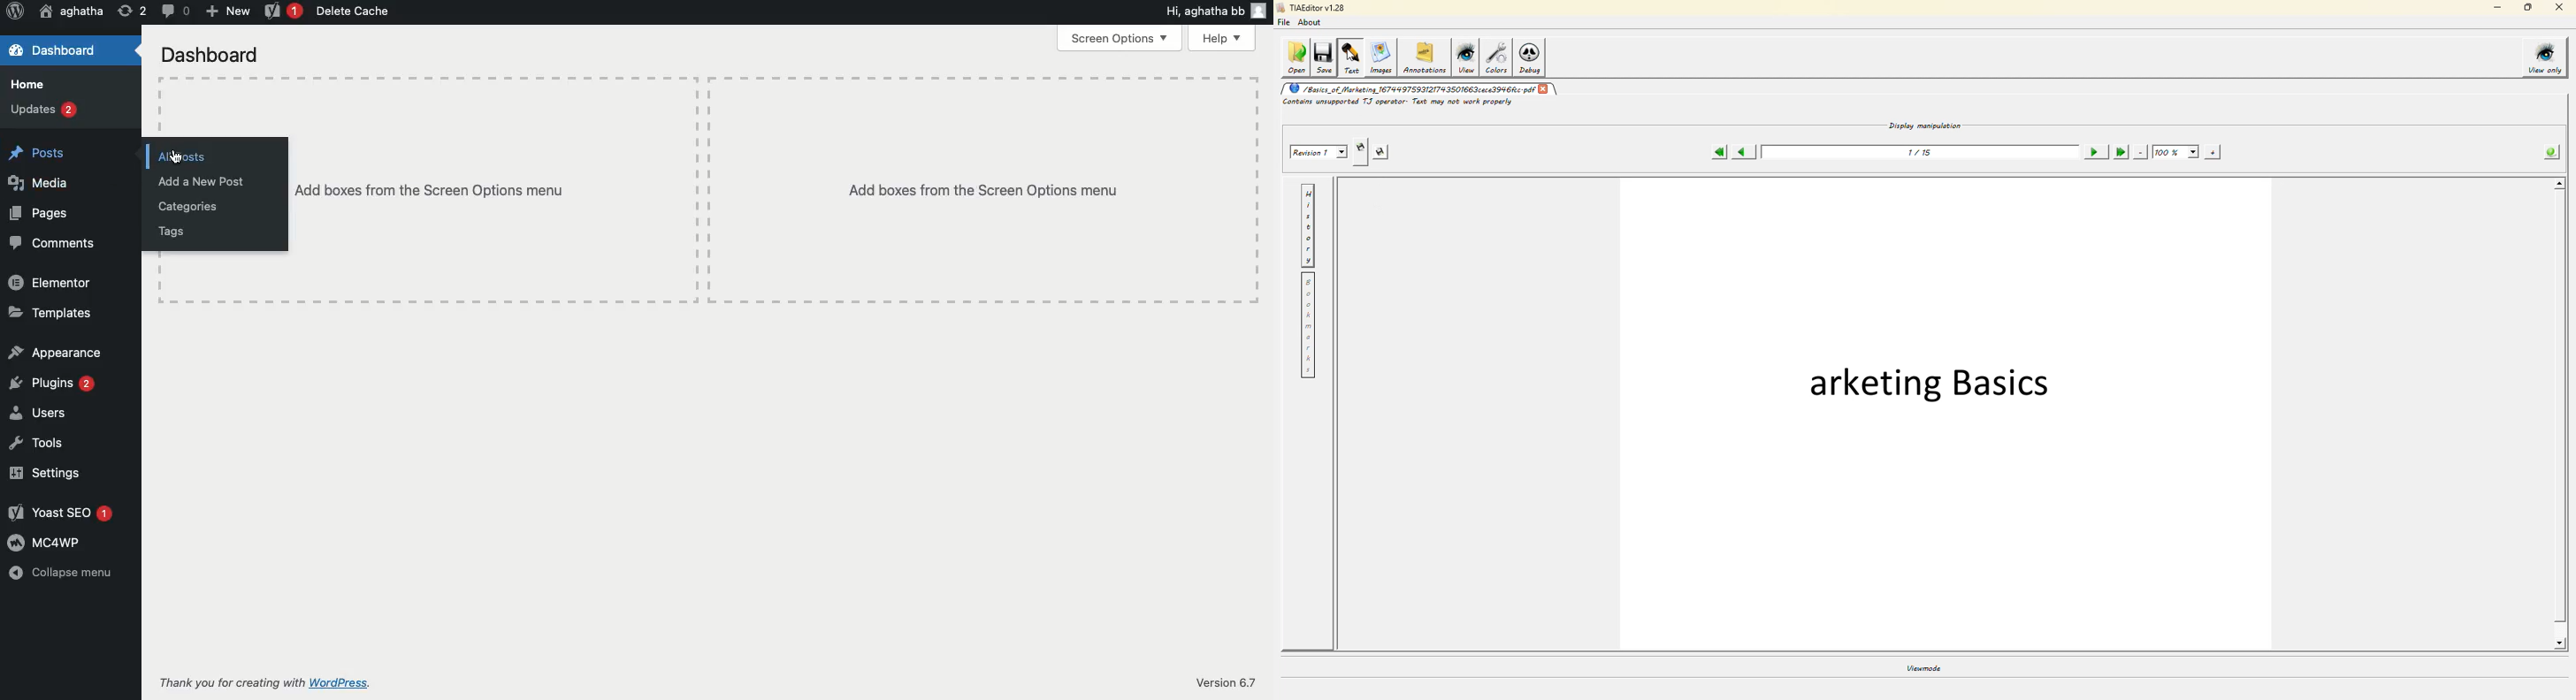 The image size is (2576, 700). I want to click on 100%, so click(2175, 152).